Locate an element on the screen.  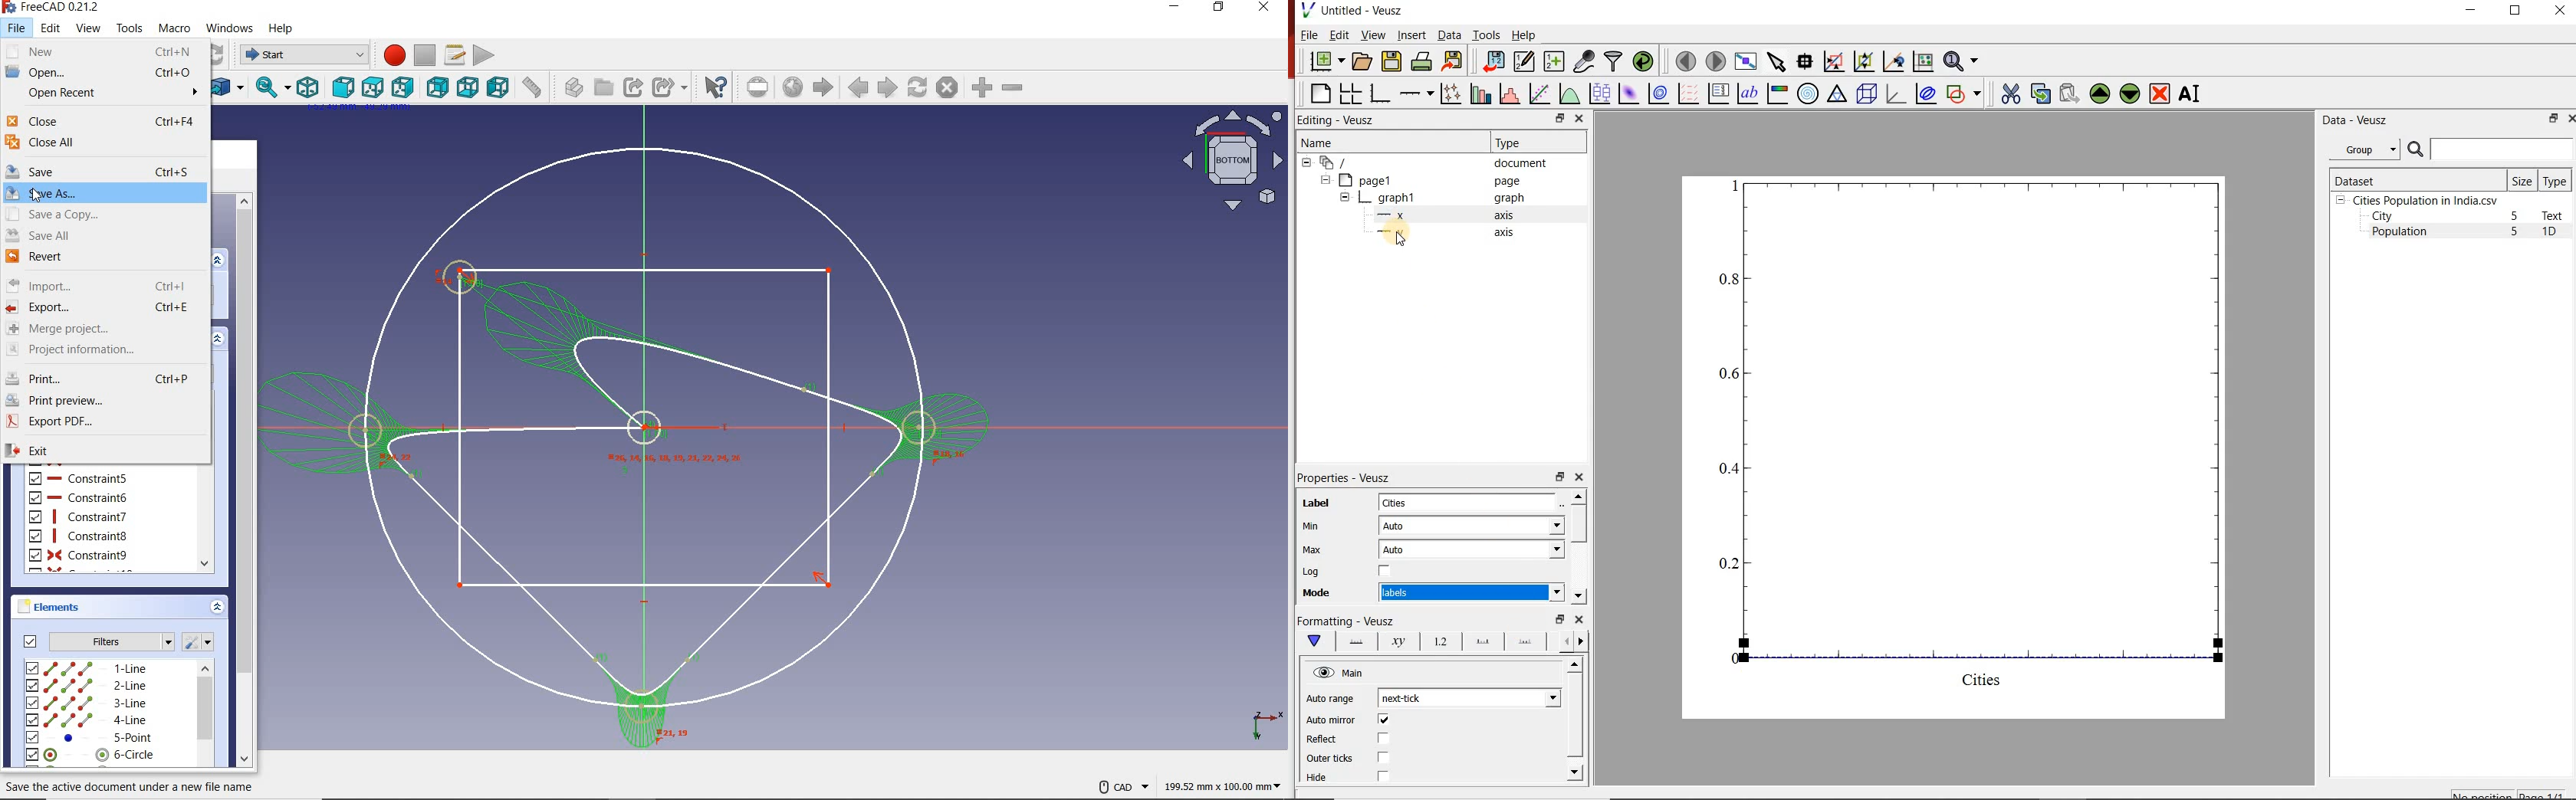
front is located at coordinates (343, 87).